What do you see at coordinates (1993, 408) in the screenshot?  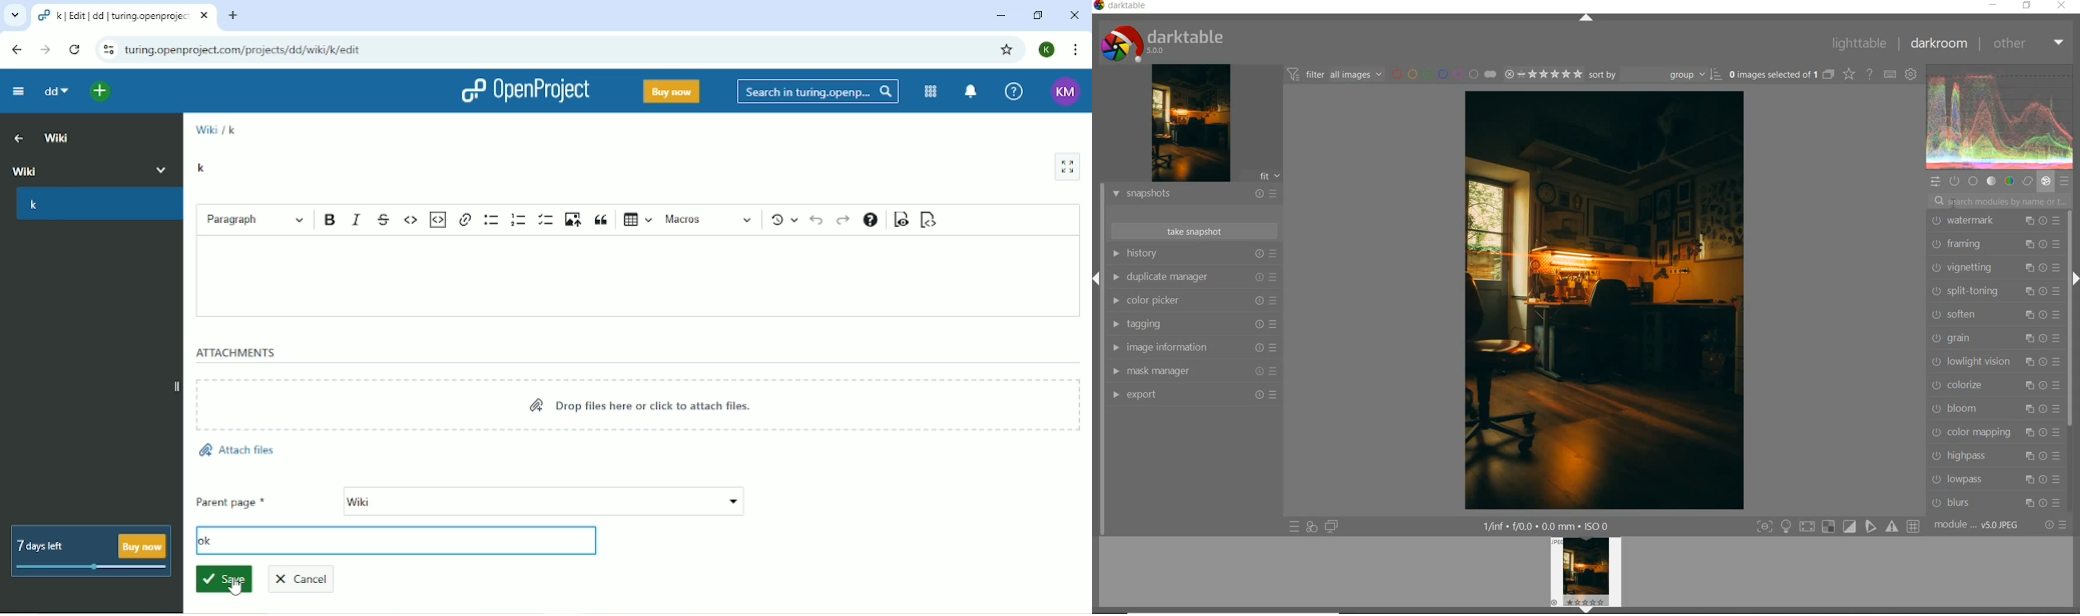 I see `bloom` at bounding box center [1993, 408].